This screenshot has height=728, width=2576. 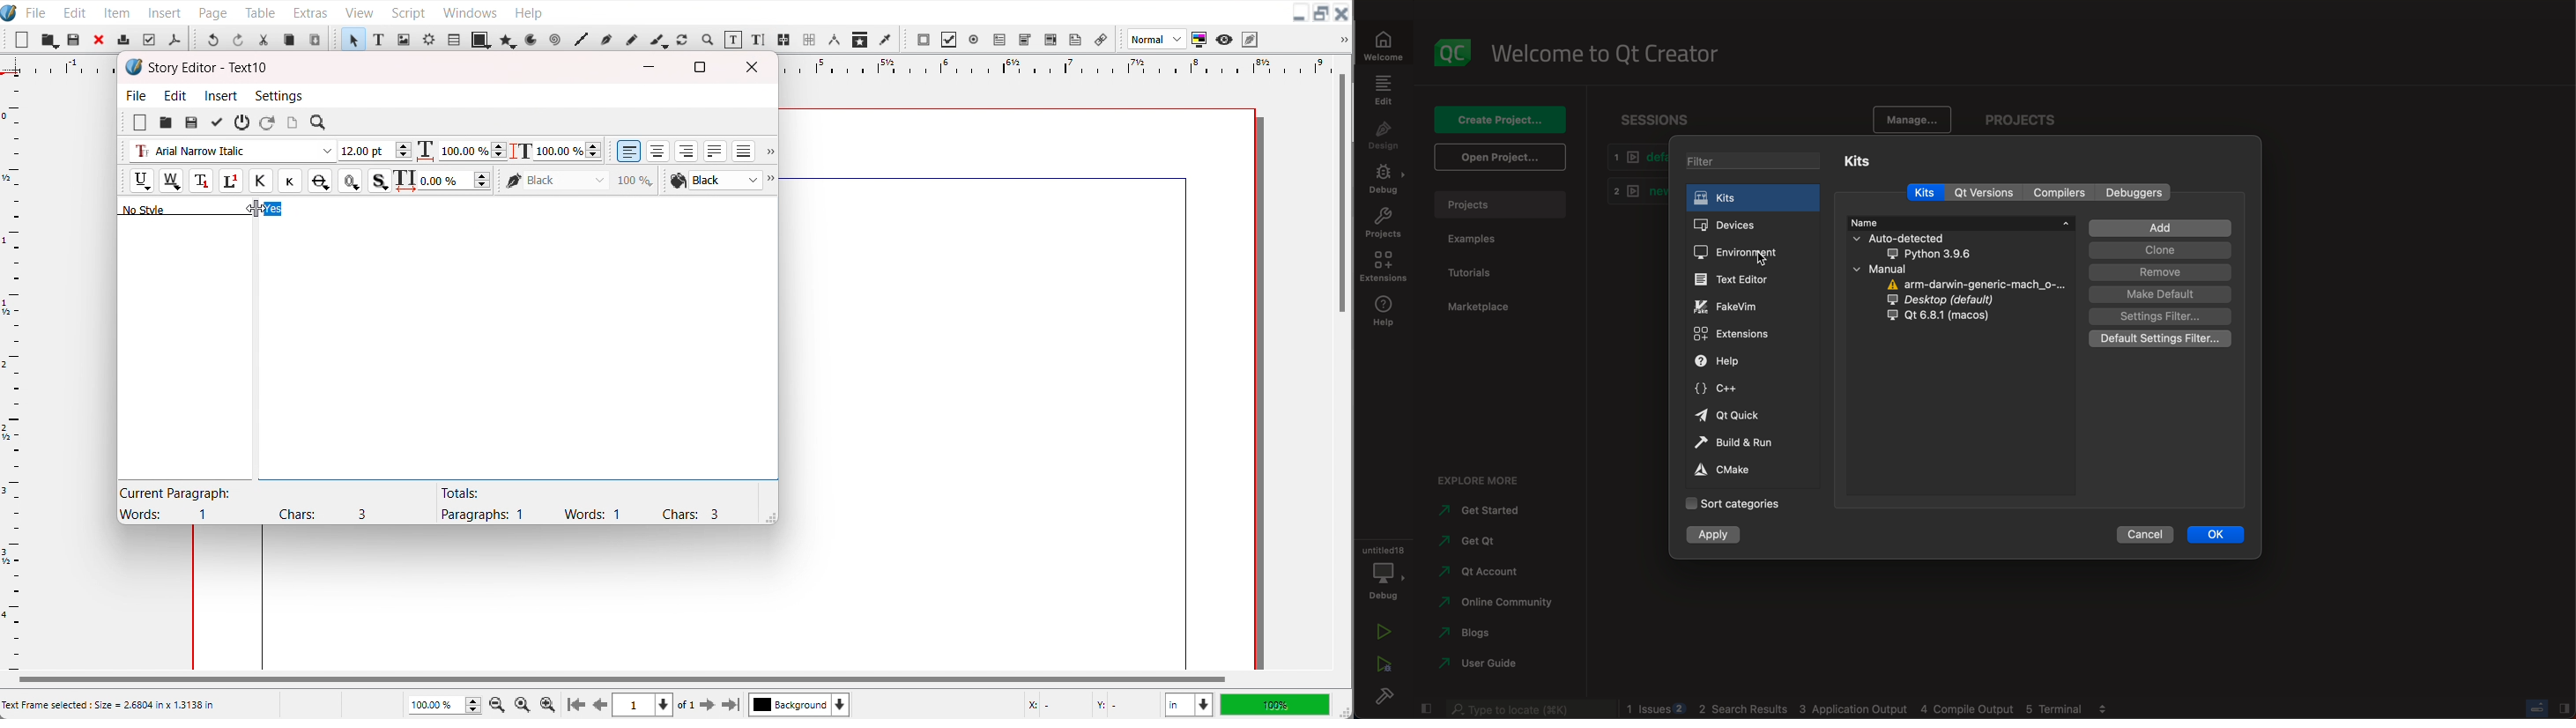 What do you see at coordinates (1968, 317) in the screenshot?
I see `qt` at bounding box center [1968, 317].